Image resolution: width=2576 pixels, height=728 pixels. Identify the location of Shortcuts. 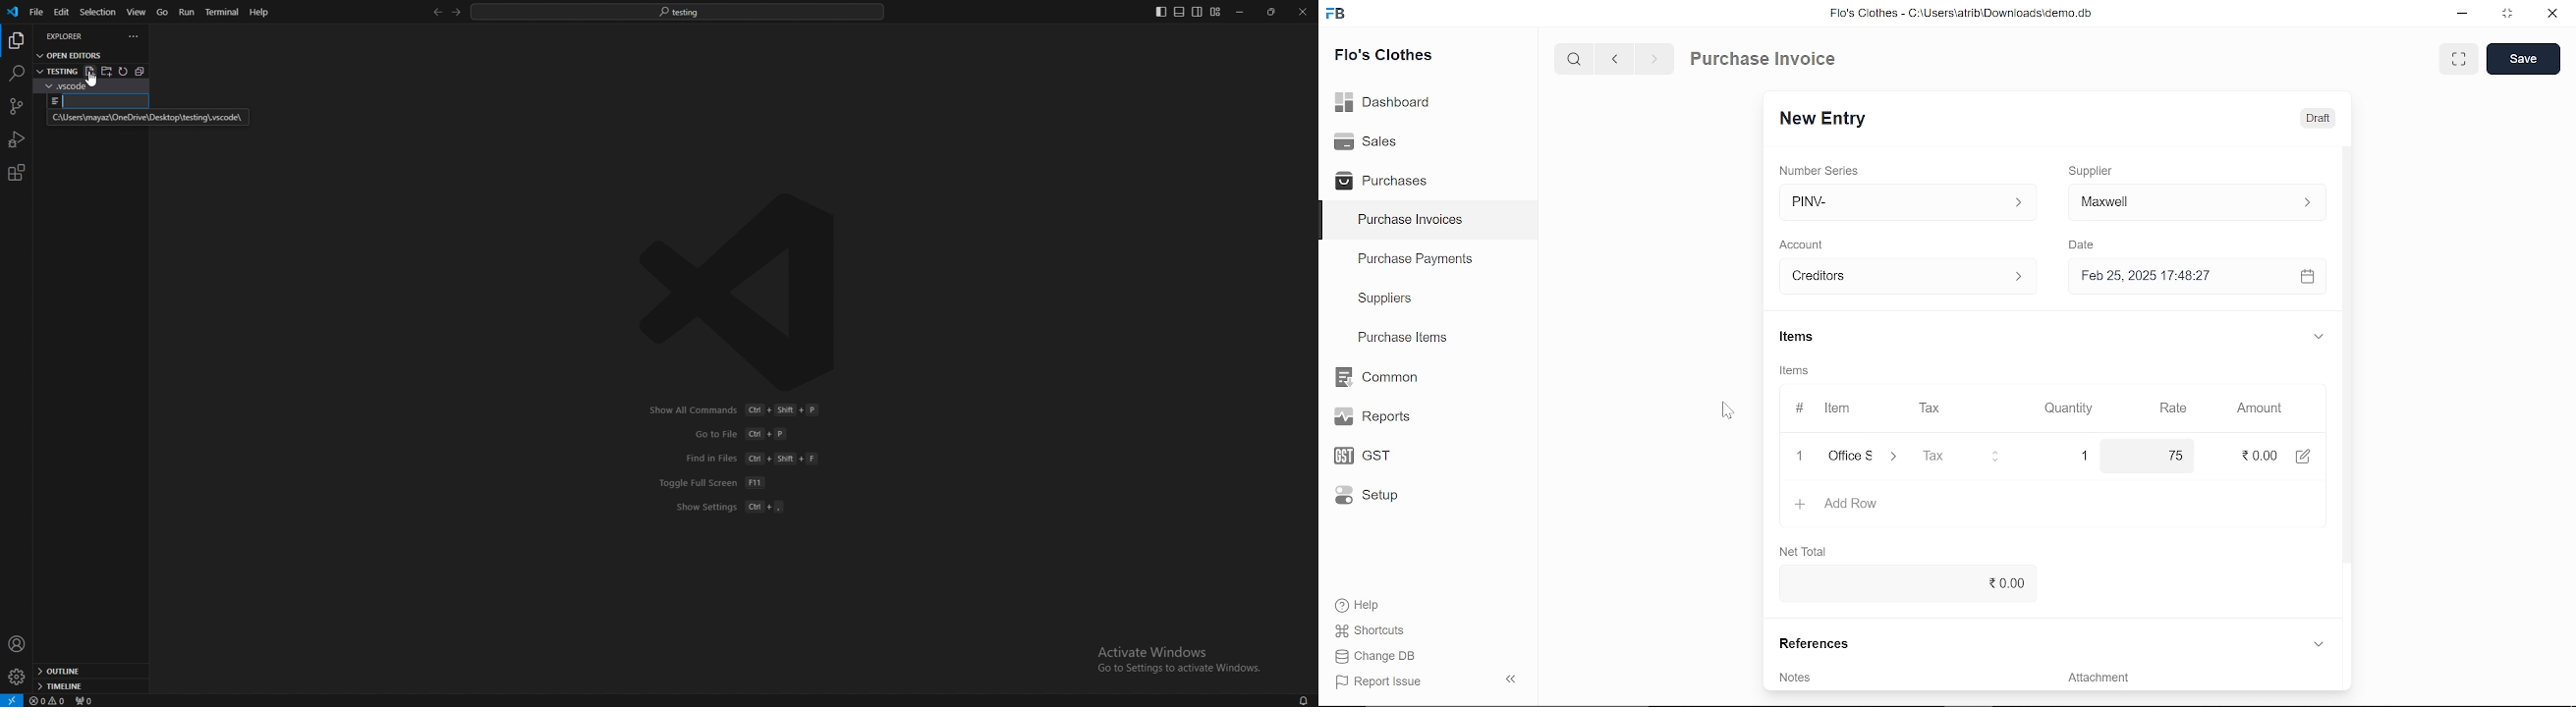
(1367, 631).